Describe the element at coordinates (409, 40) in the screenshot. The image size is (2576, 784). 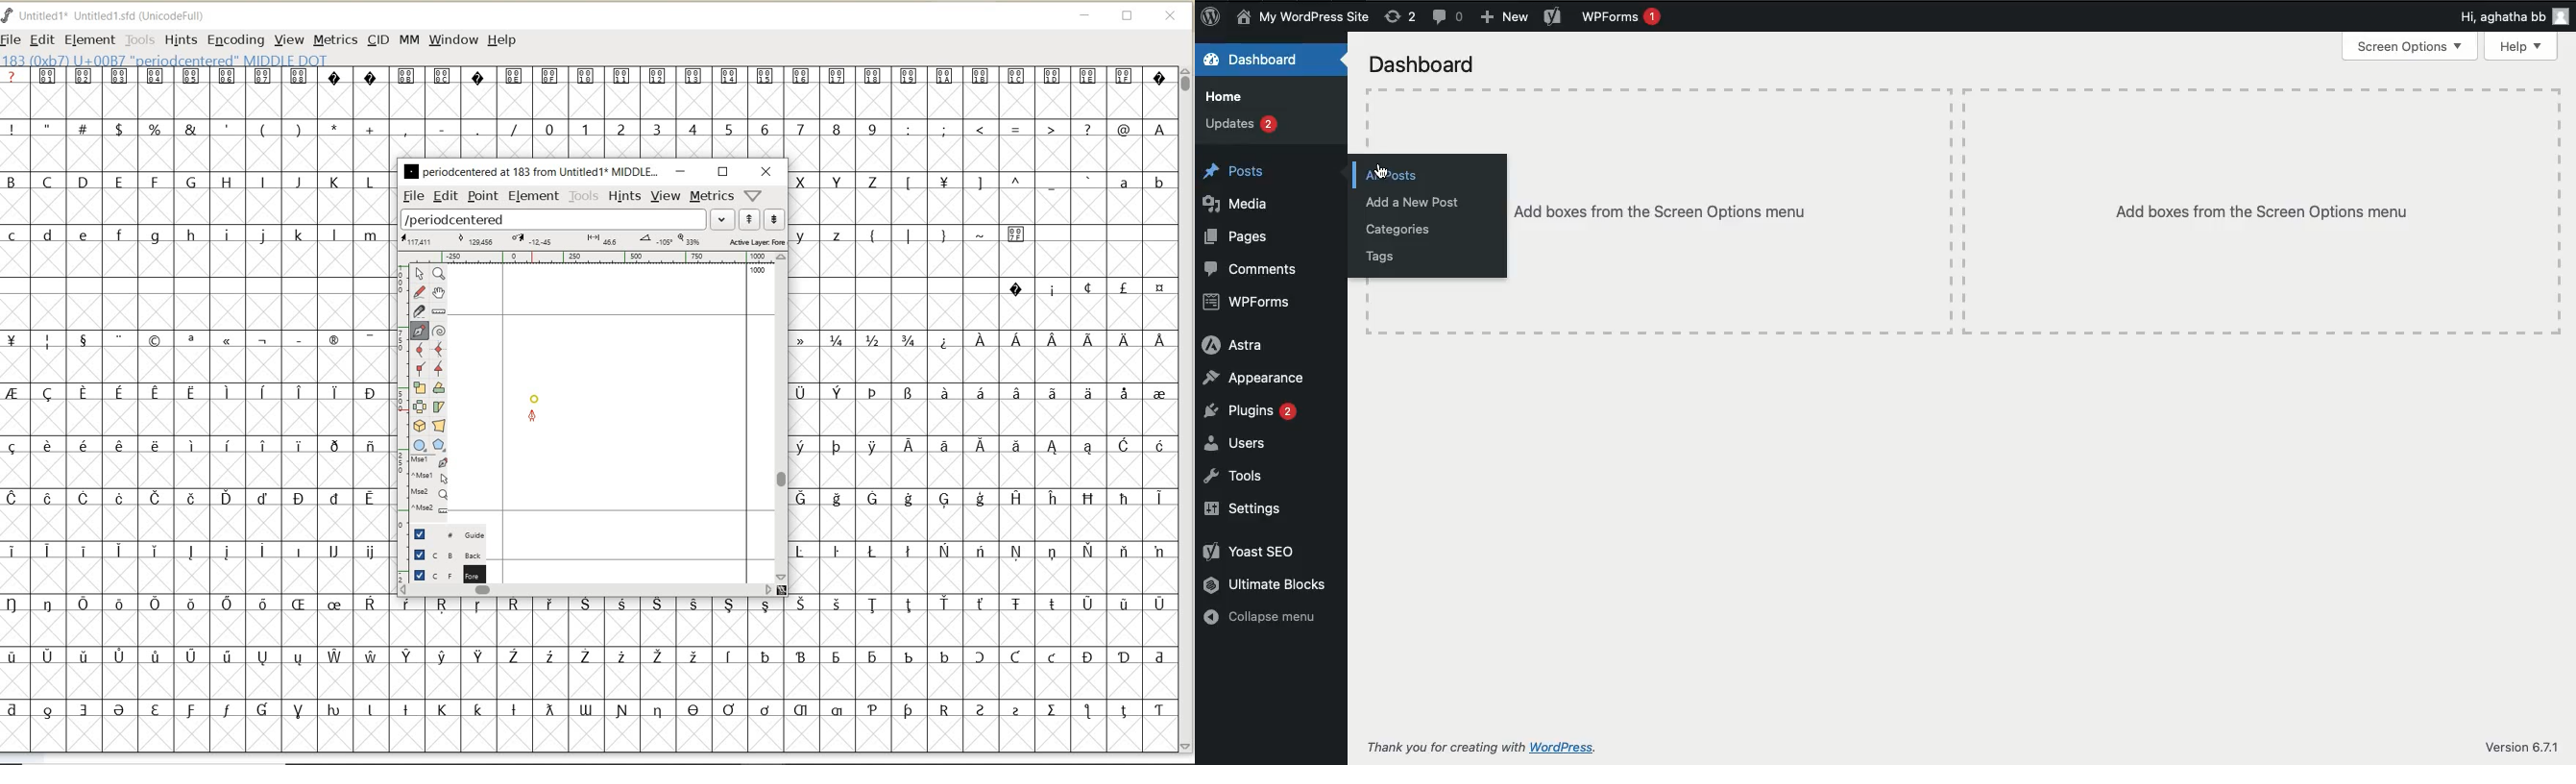
I see `MM` at that location.